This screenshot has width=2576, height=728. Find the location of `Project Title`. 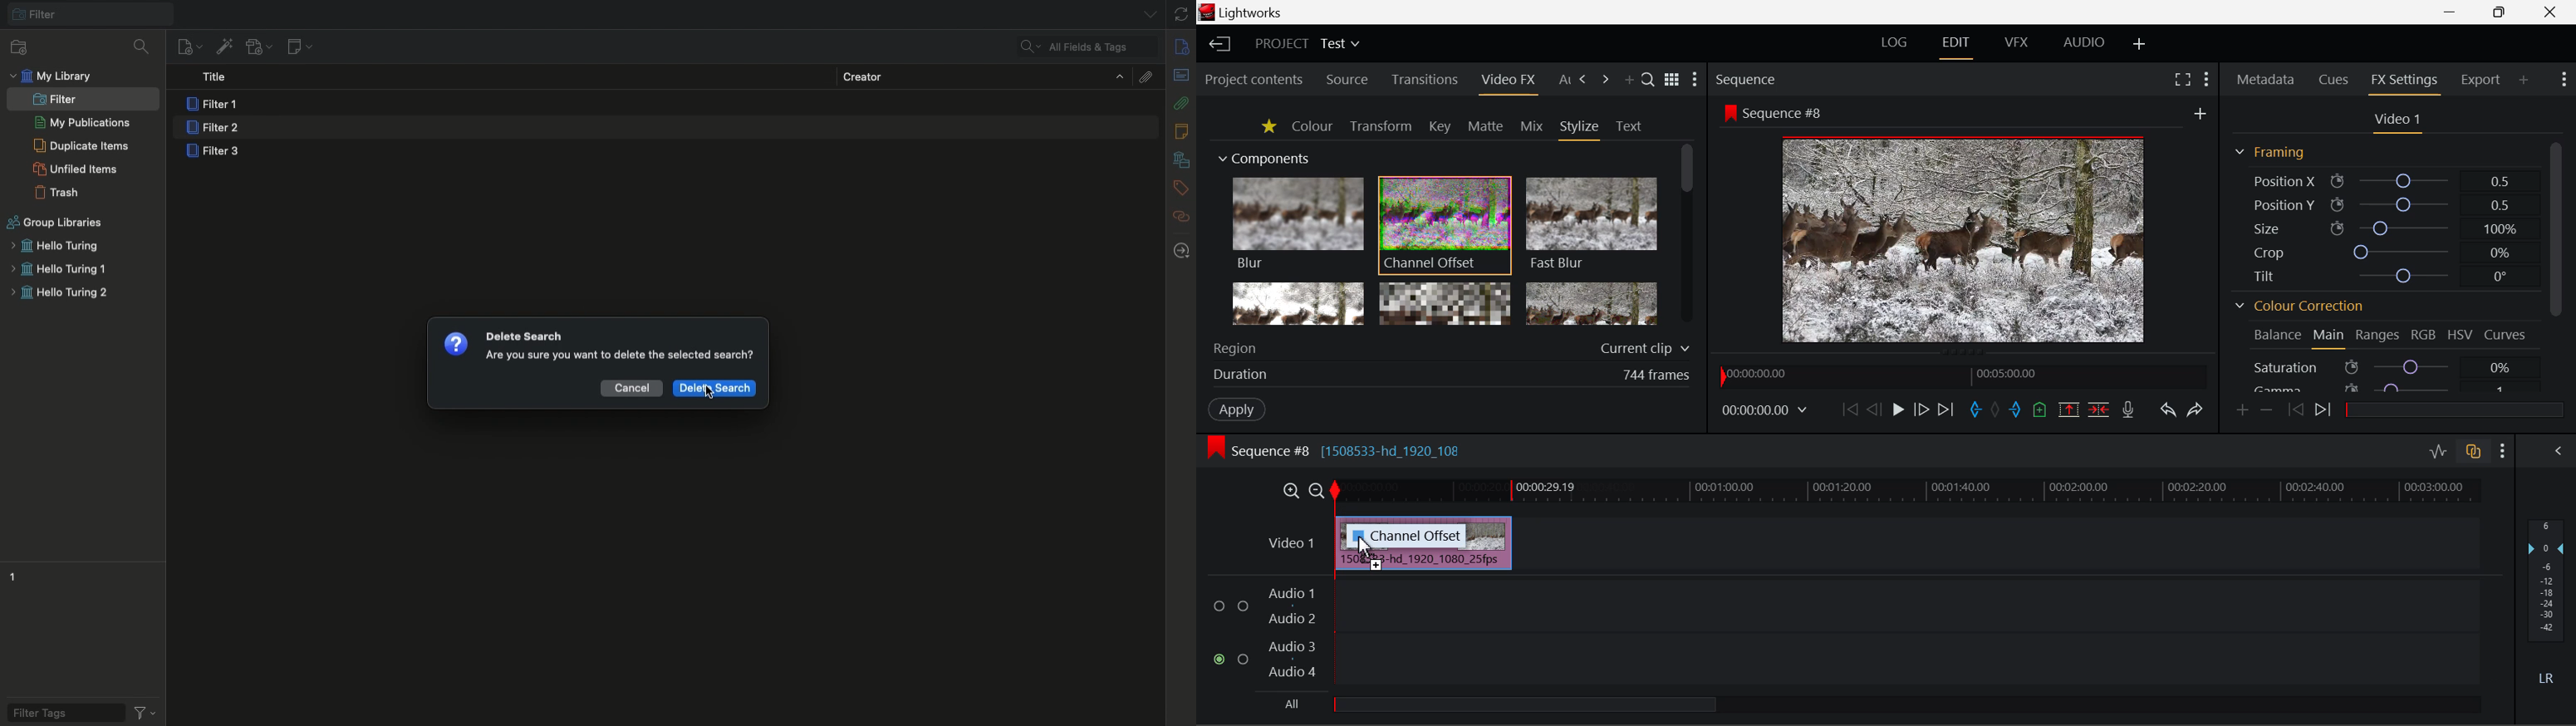

Project Title is located at coordinates (1307, 42).